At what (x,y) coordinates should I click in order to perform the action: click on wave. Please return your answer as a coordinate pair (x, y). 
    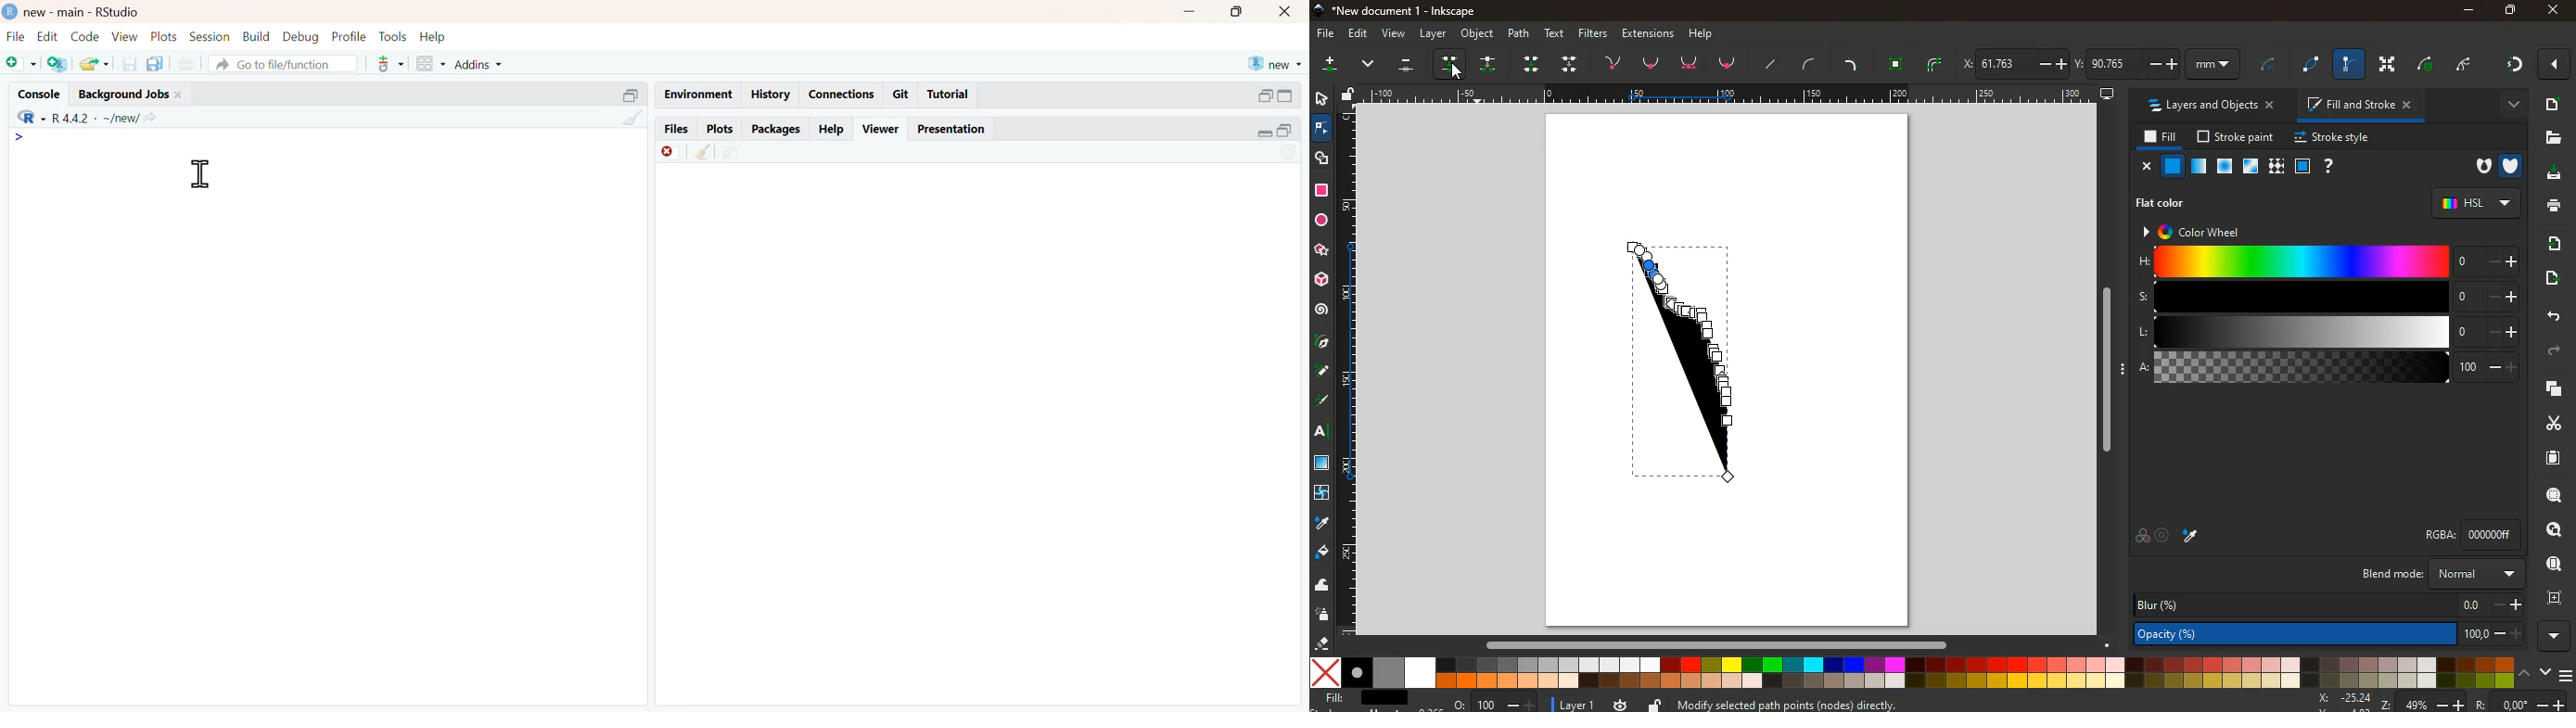
    Looking at the image, I should click on (1323, 584).